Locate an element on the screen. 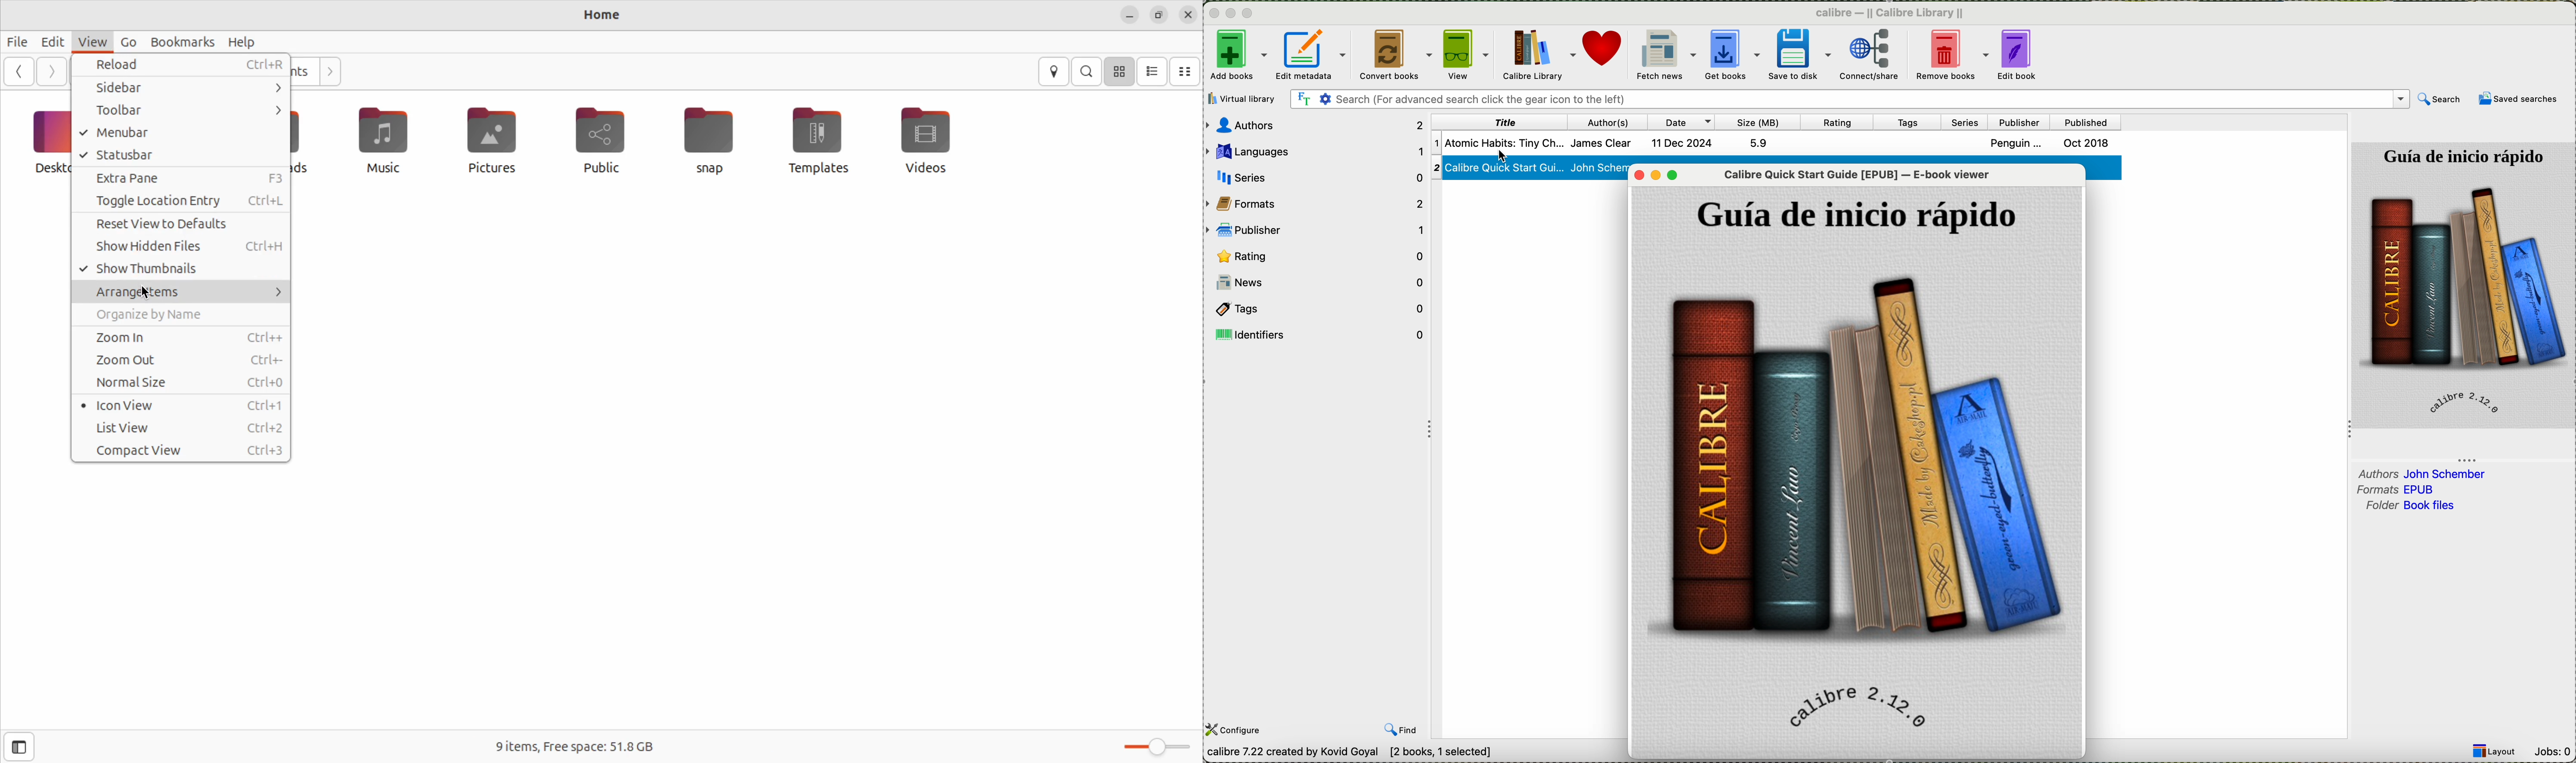  series is located at coordinates (1965, 123).